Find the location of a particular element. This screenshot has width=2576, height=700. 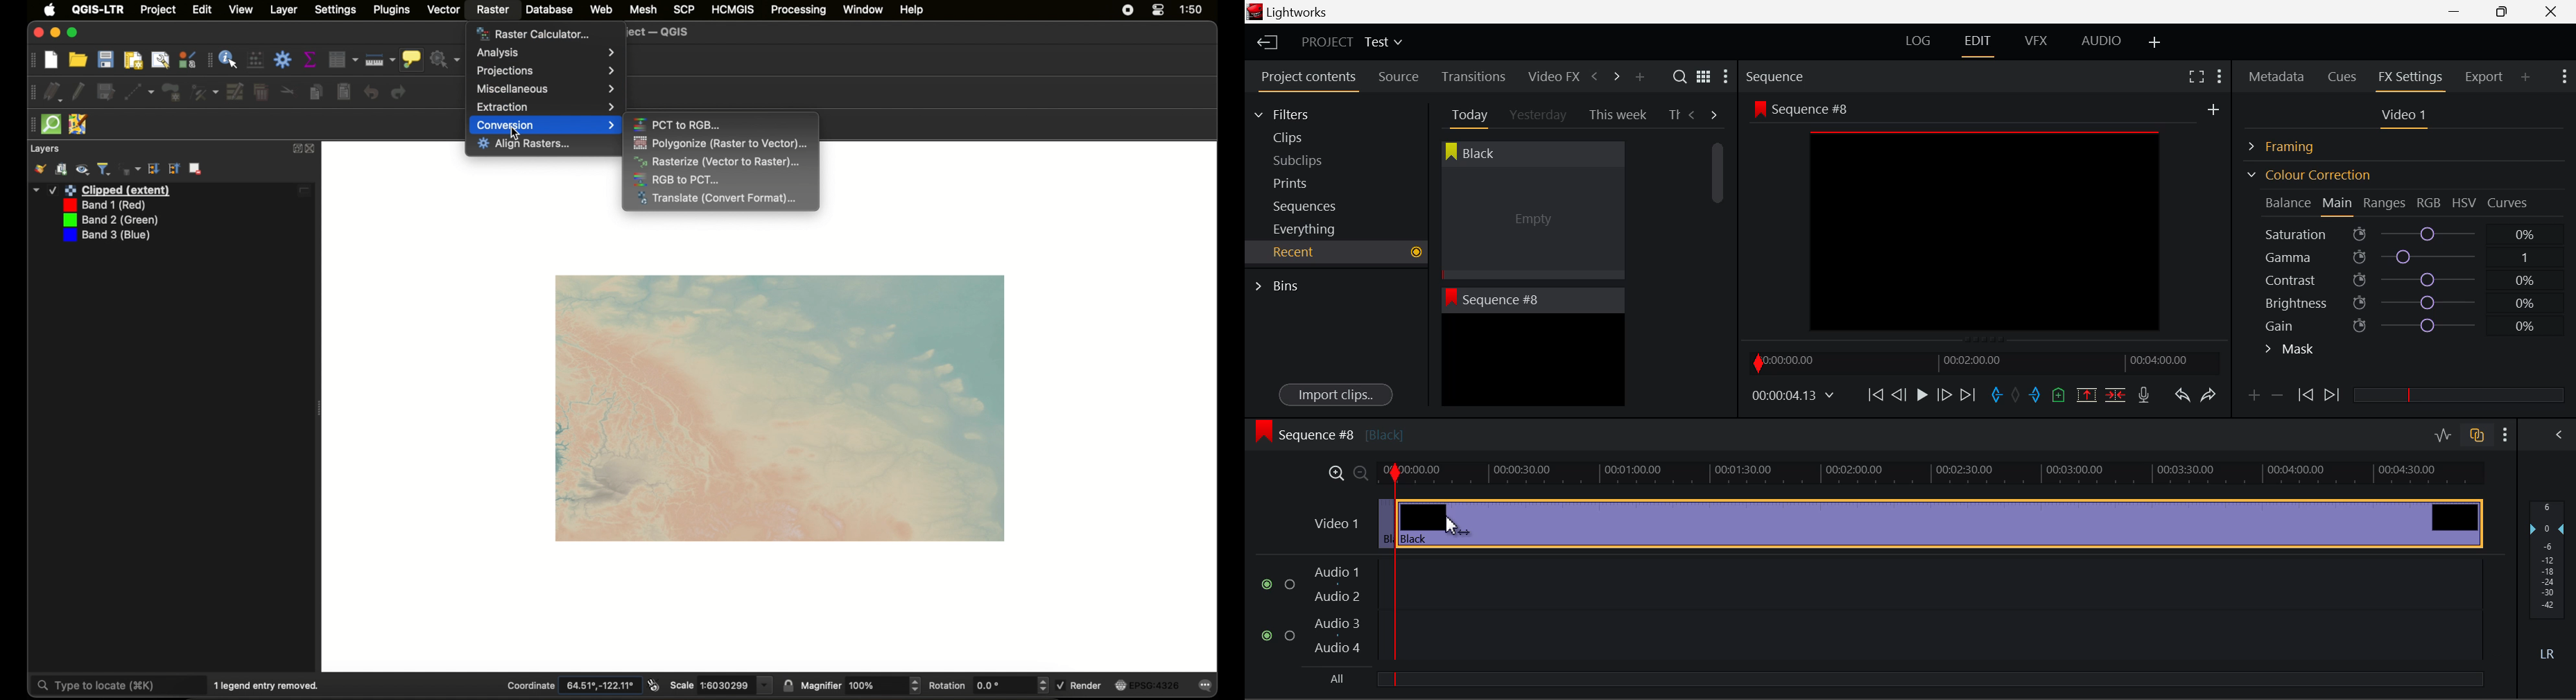

Back to Homepage is located at coordinates (1263, 43).